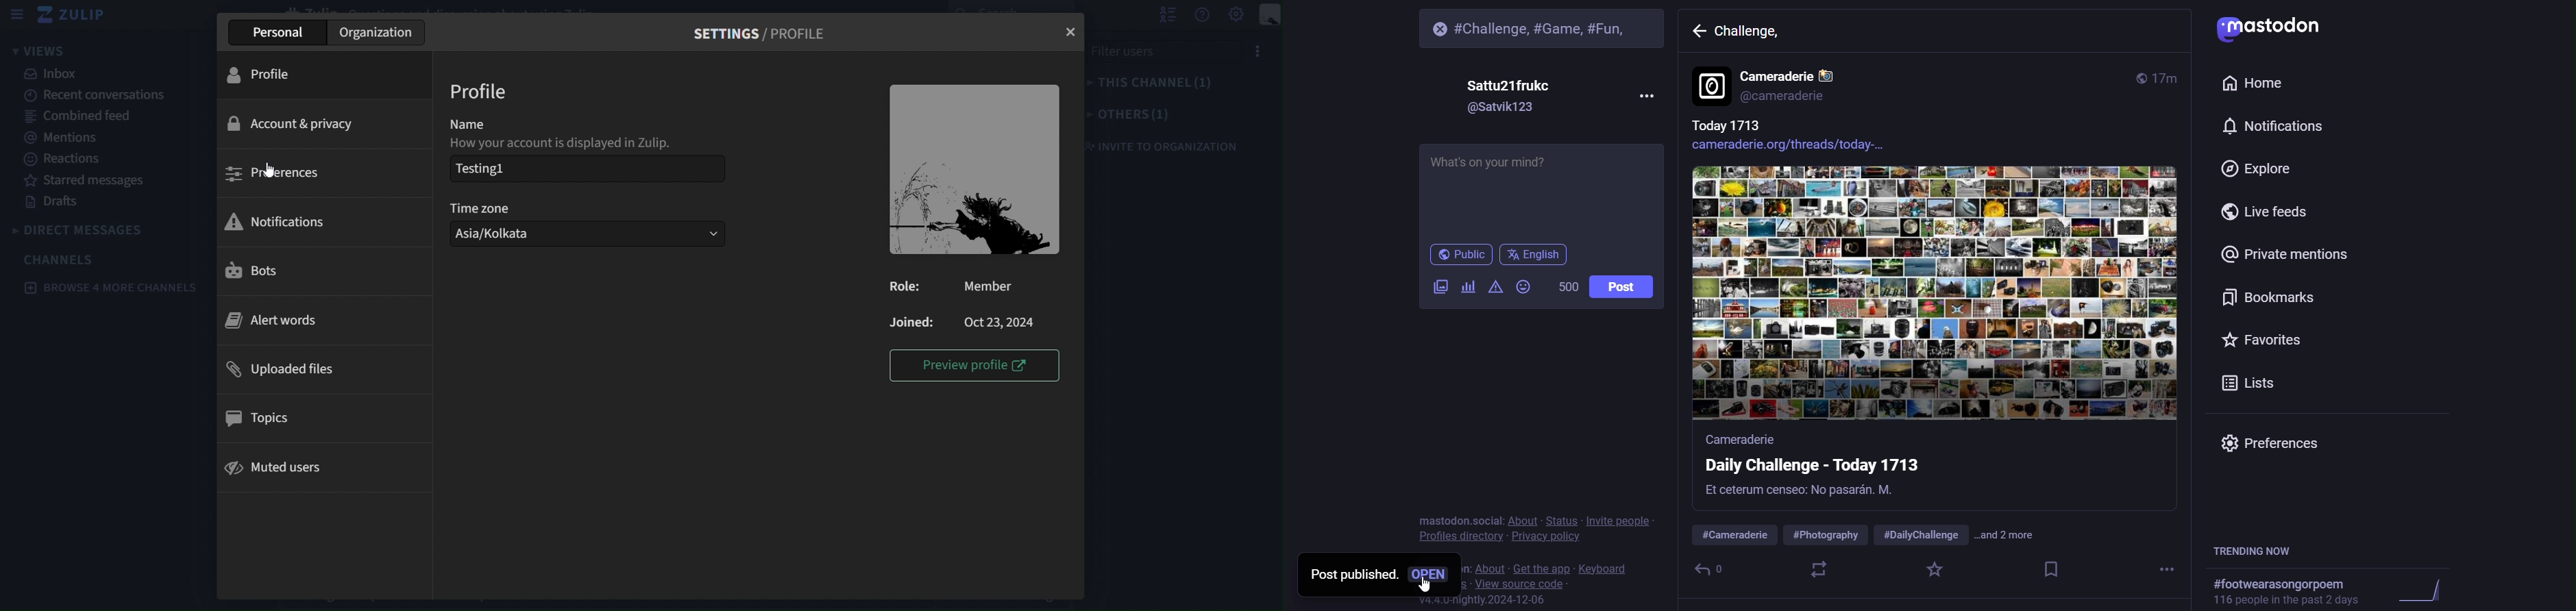 The image size is (2576, 616). What do you see at coordinates (1167, 146) in the screenshot?
I see `invite to organization` at bounding box center [1167, 146].